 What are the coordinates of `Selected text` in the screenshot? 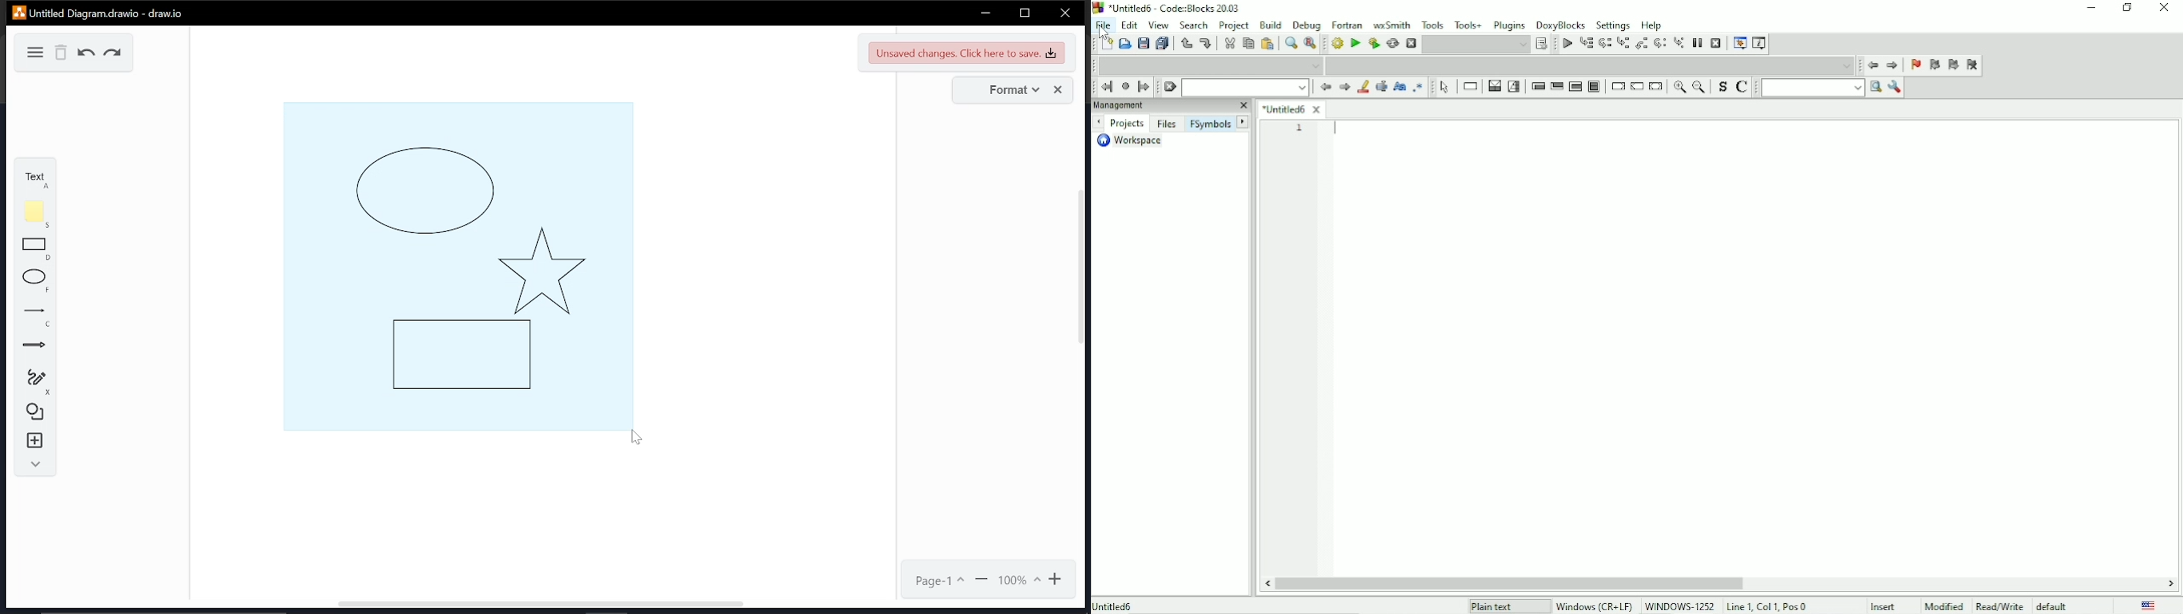 It's located at (1382, 87).